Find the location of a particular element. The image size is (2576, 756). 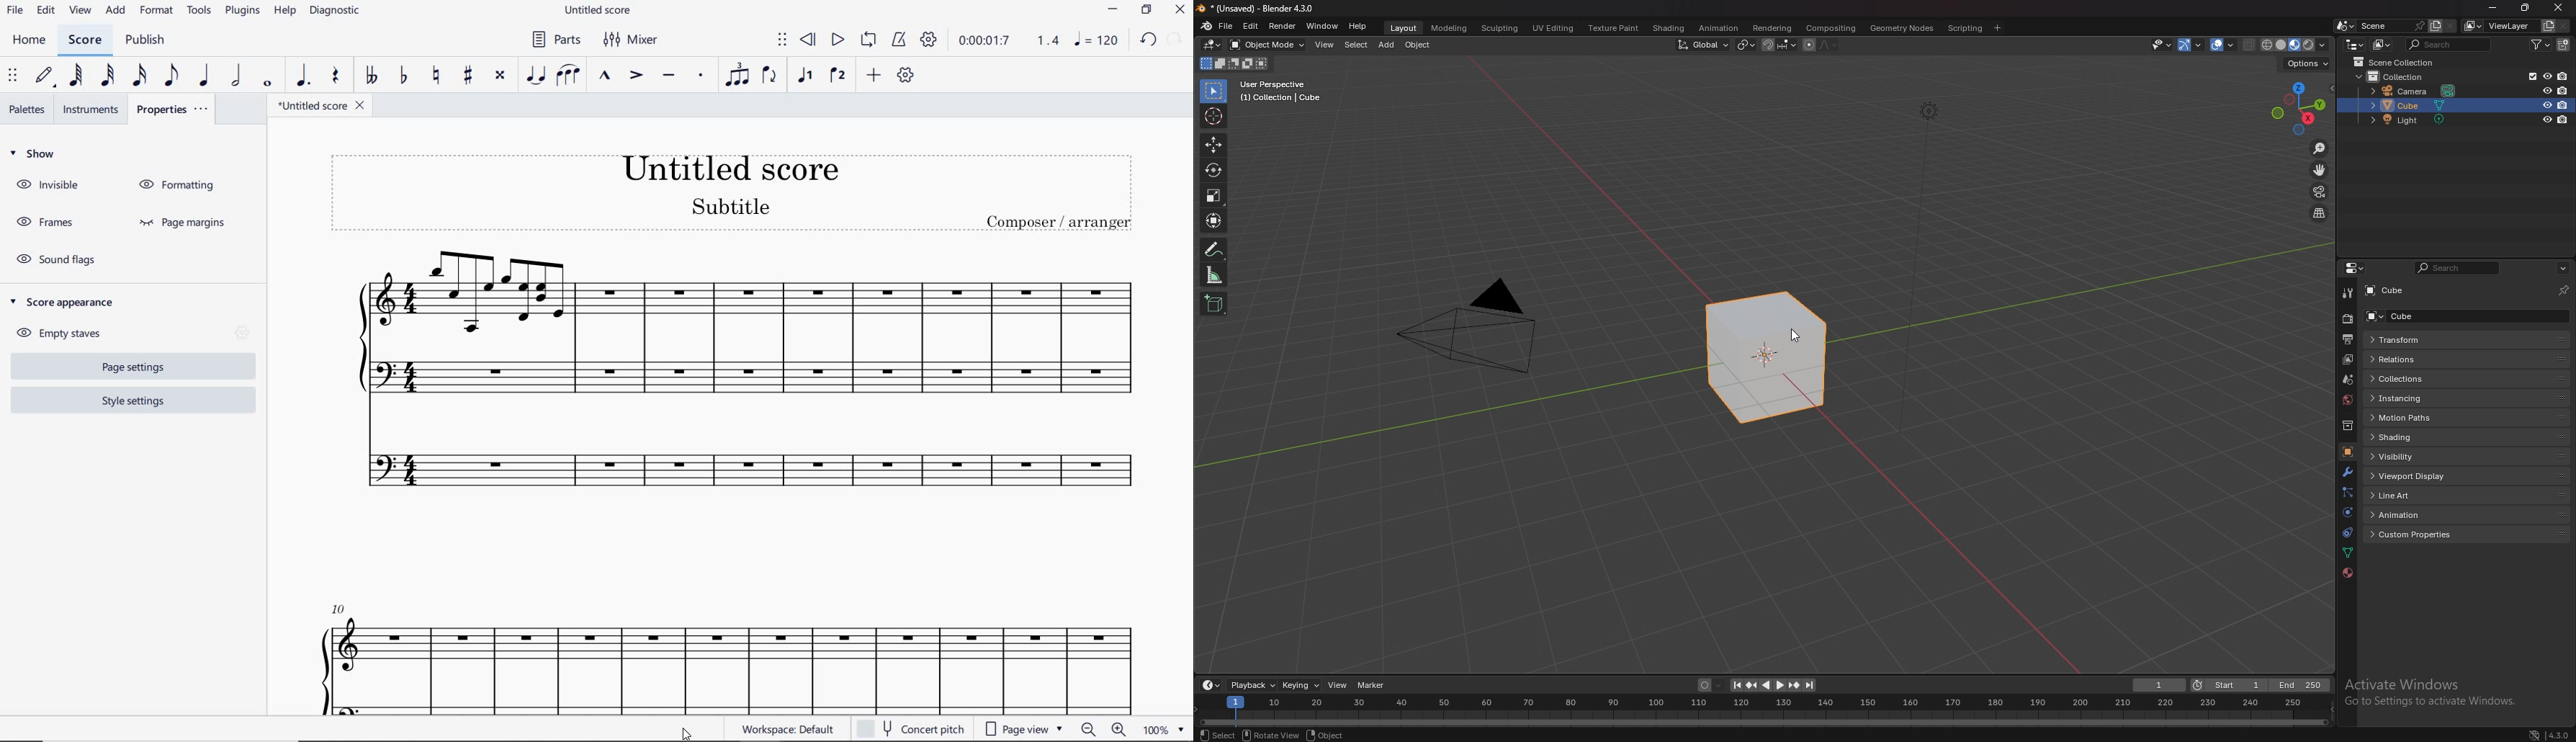

compisiting is located at coordinates (1831, 28).